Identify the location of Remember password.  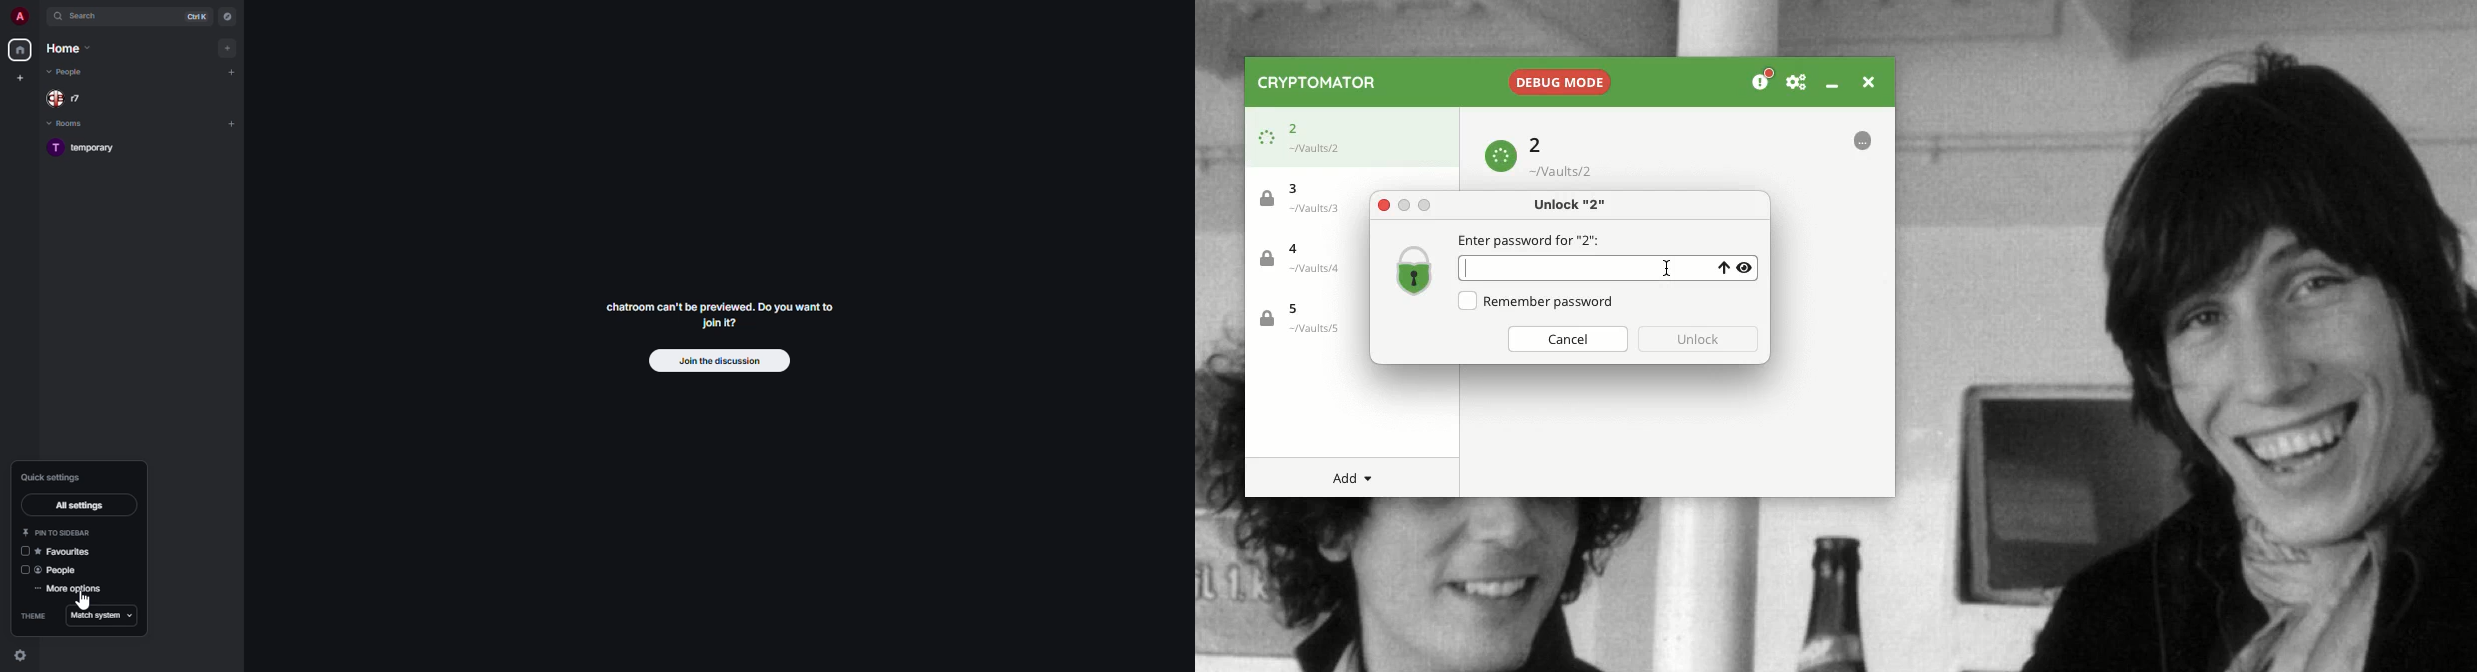
(1550, 301).